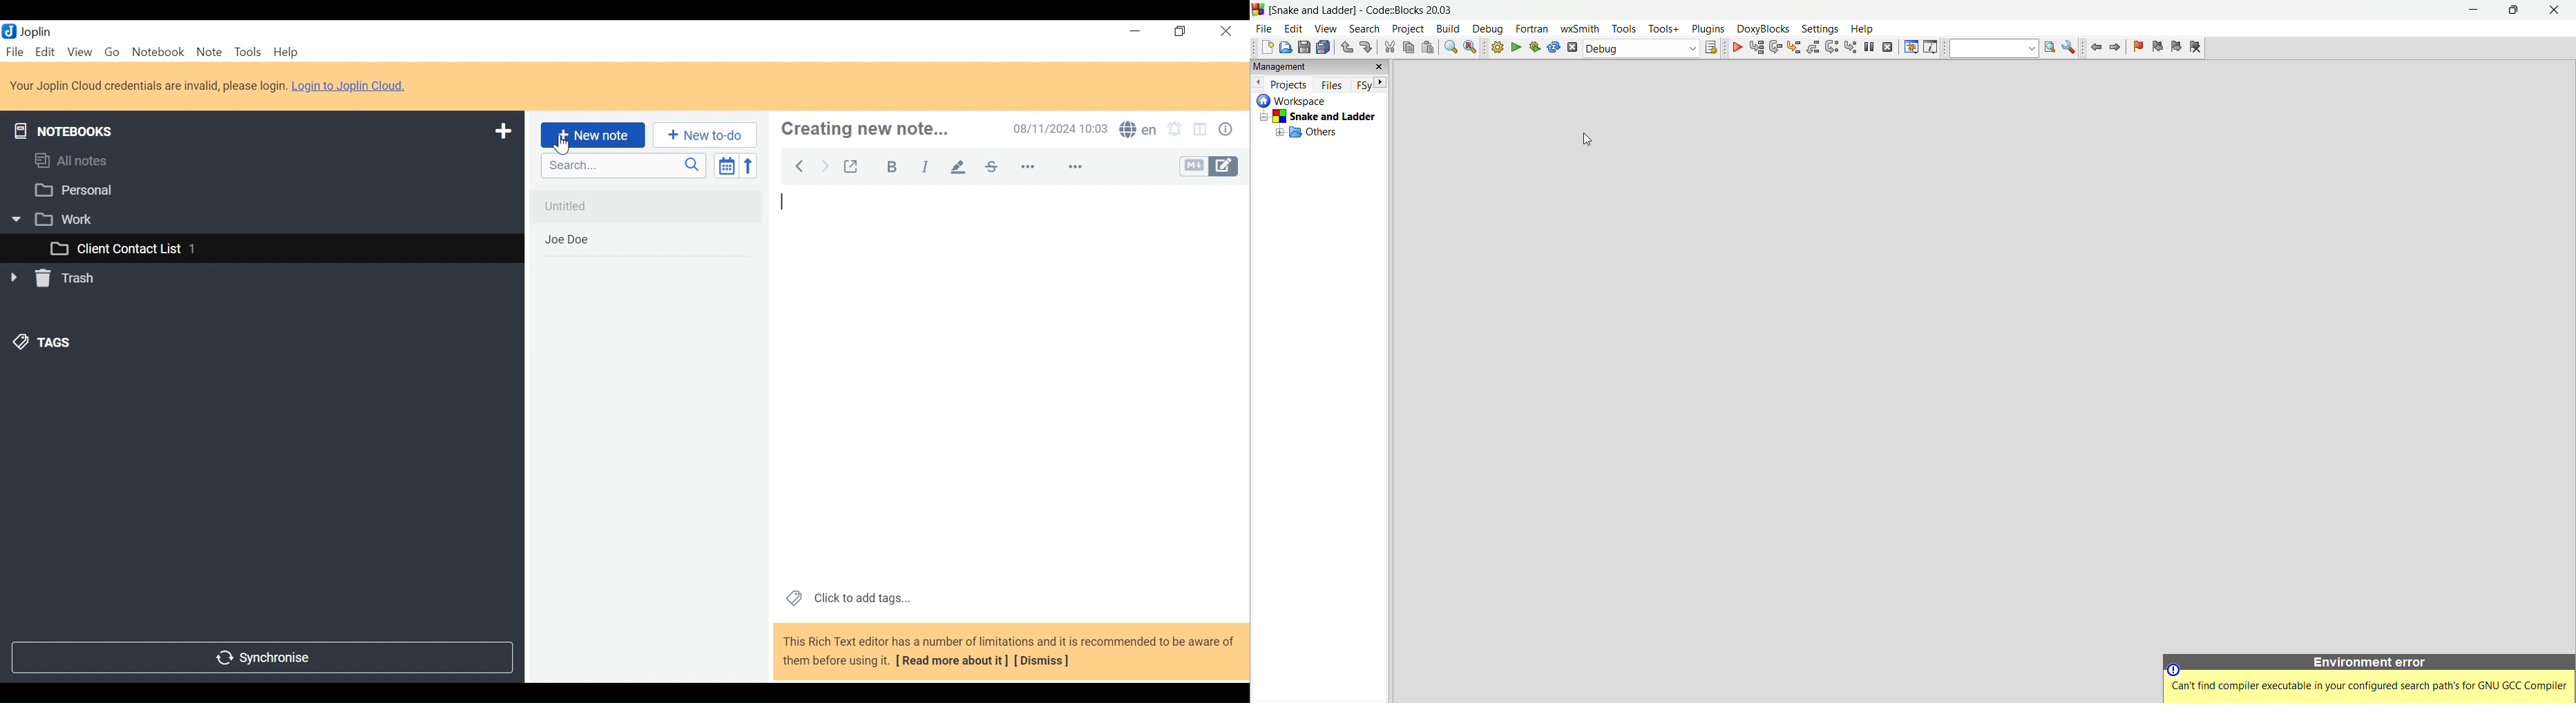 The height and width of the screenshot is (728, 2576). Describe the element at coordinates (1815, 48) in the screenshot. I see `step out` at that location.